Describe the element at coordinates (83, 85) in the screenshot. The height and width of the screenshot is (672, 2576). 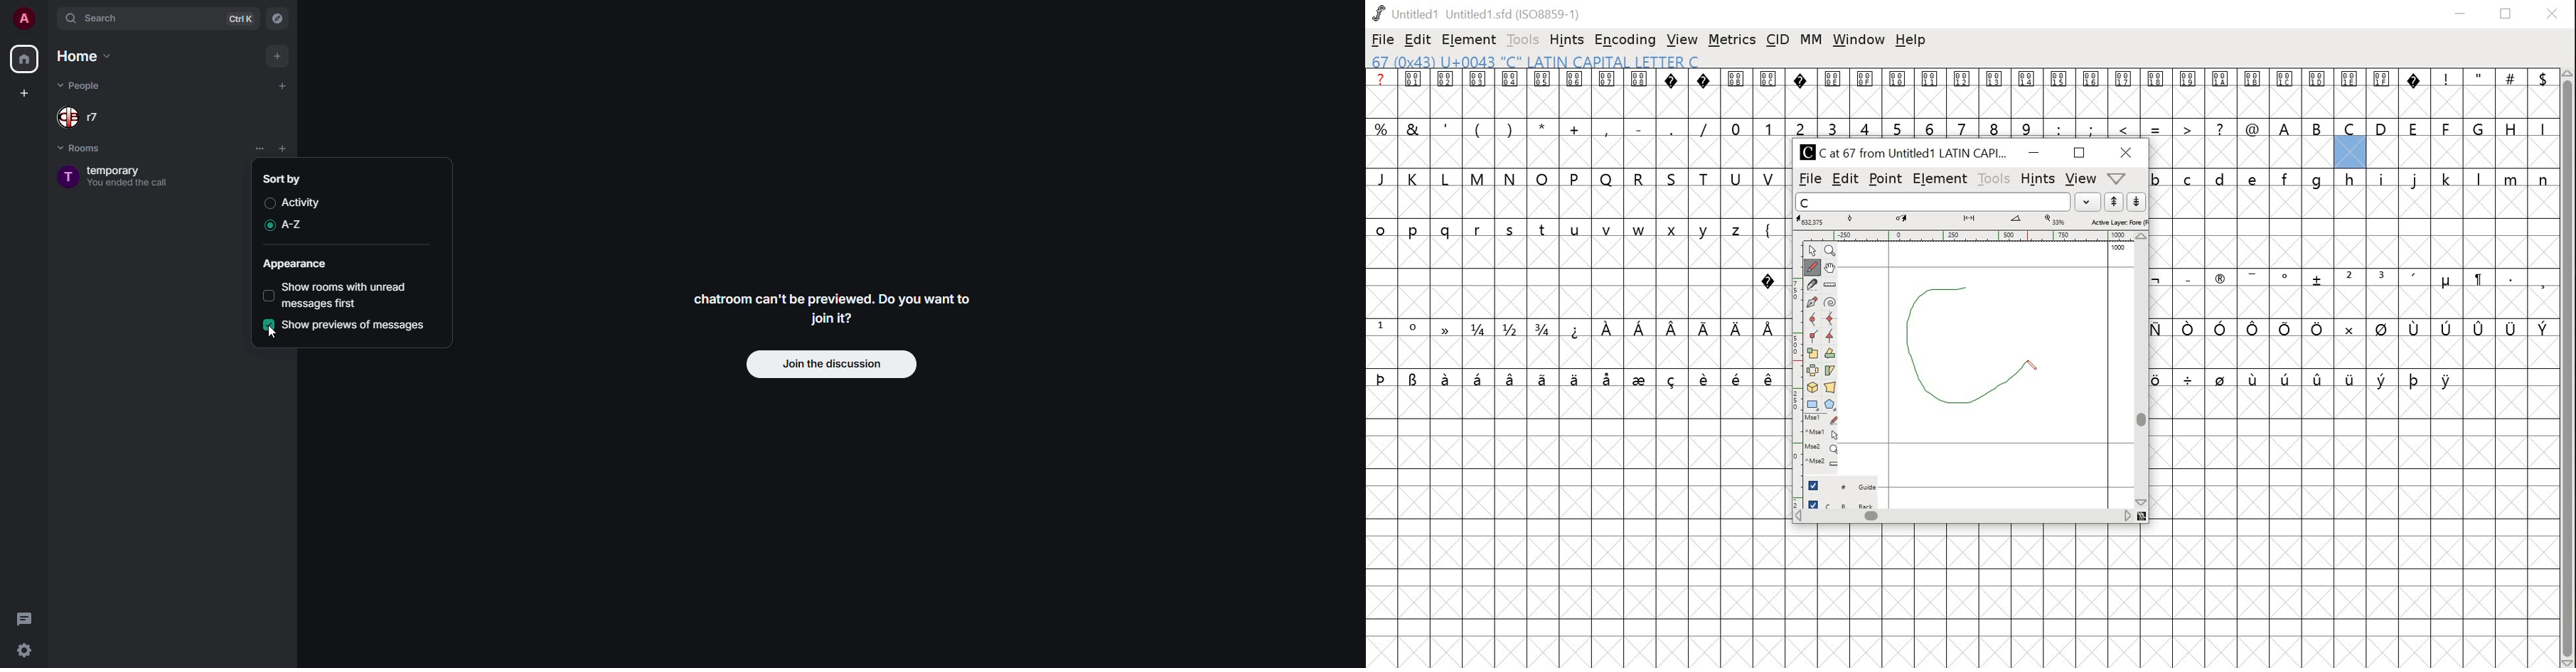
I see `people` at that location.